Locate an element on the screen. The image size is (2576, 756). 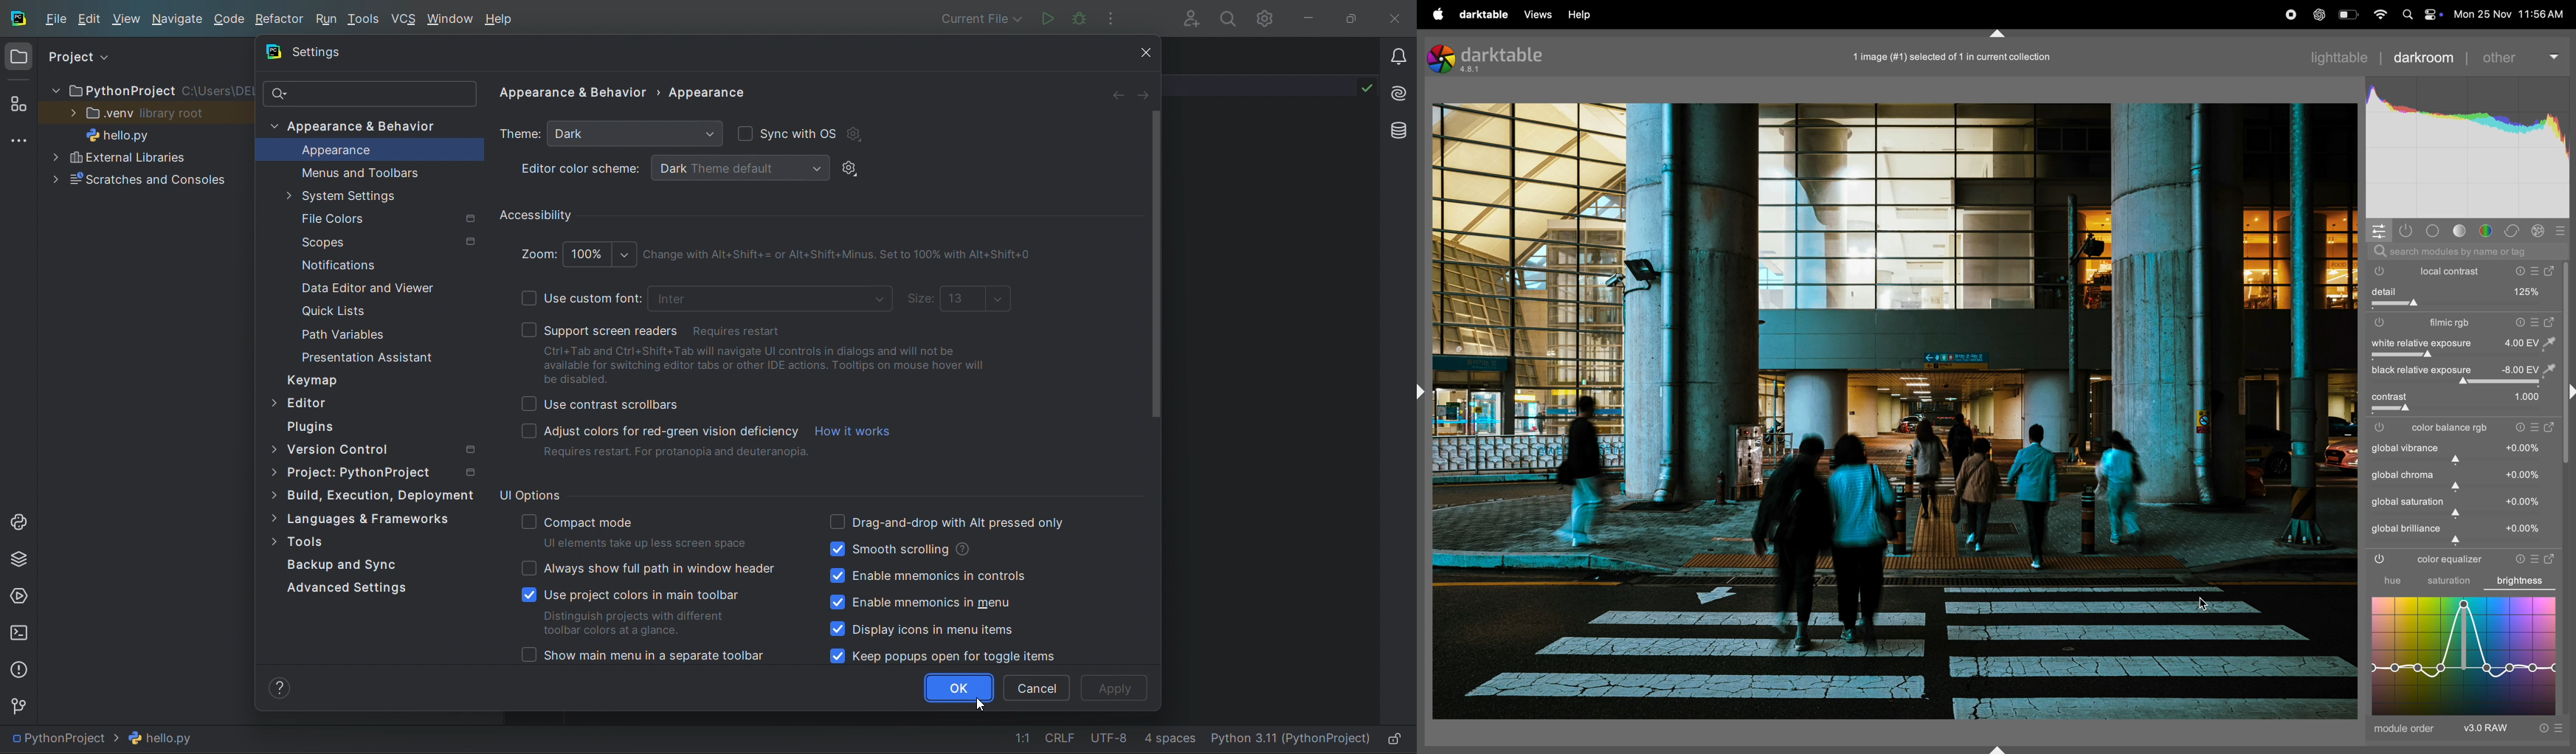
appearance and behaviour is located at coordinates (370, 125).